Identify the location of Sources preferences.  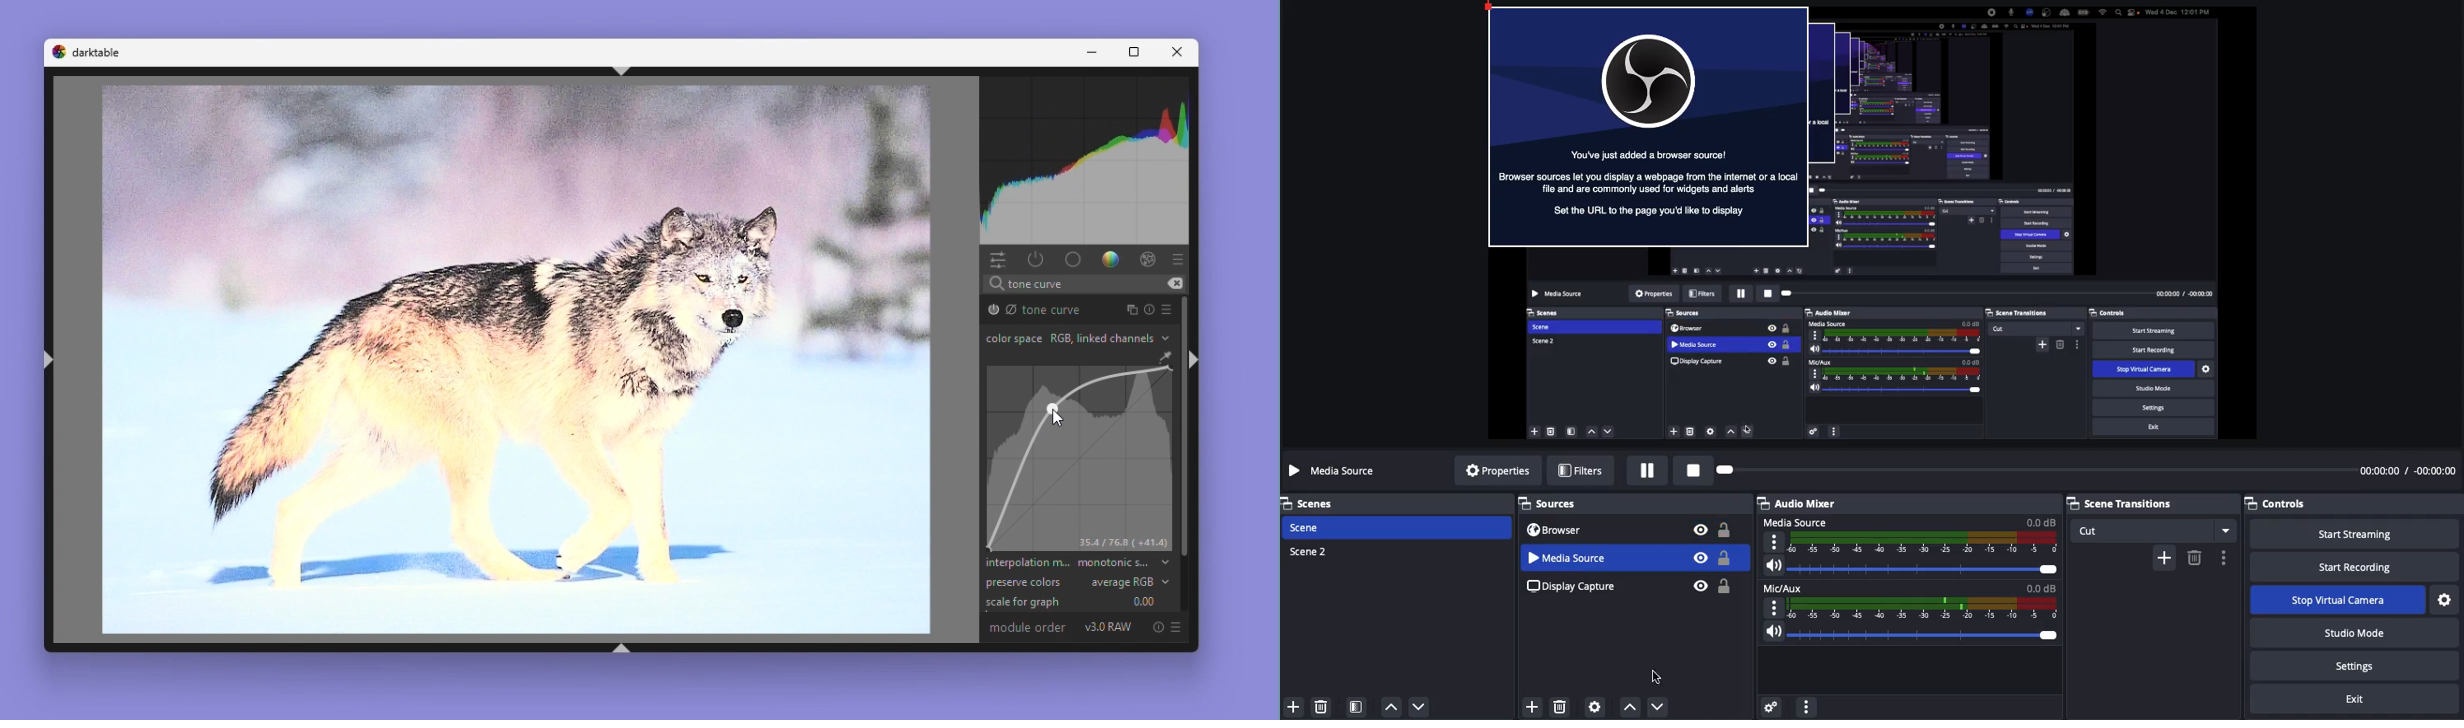
(1596, 706).